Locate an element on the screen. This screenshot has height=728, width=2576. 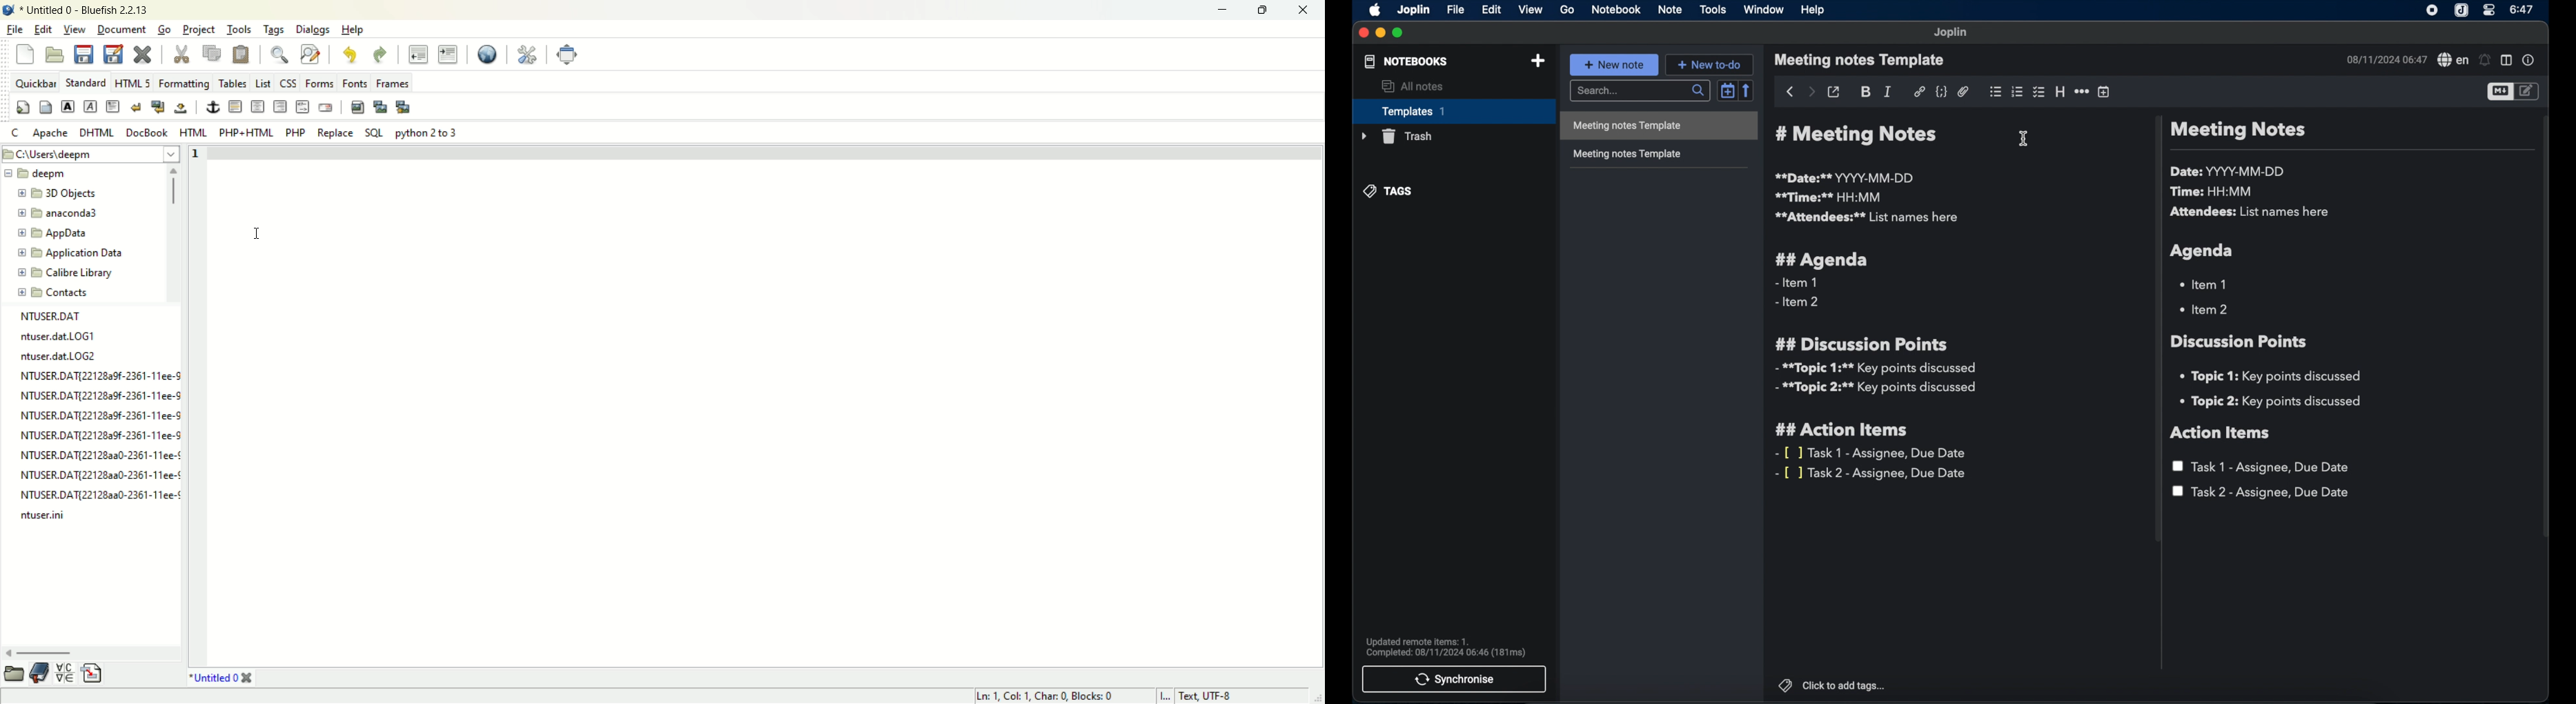
item 2 is located at coordinates (2205, 309).